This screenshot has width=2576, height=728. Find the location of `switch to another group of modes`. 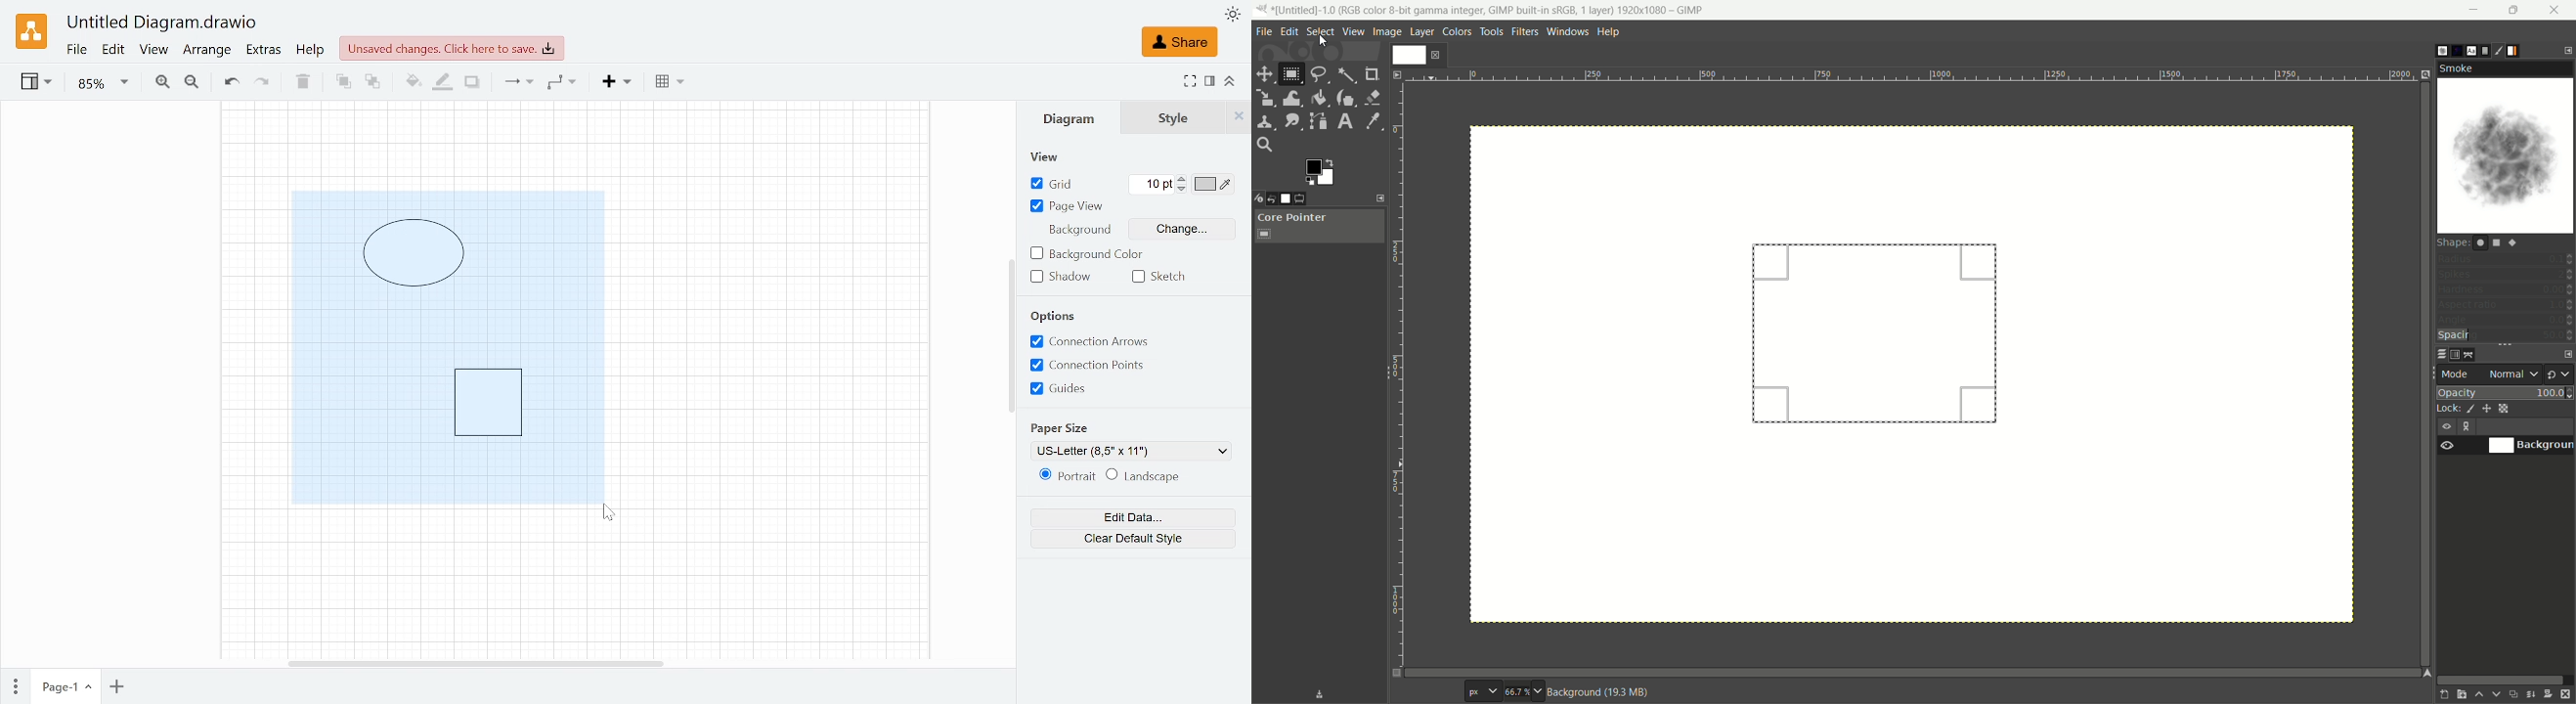

switch to another group of modes is located at coordinates (2559, 373).